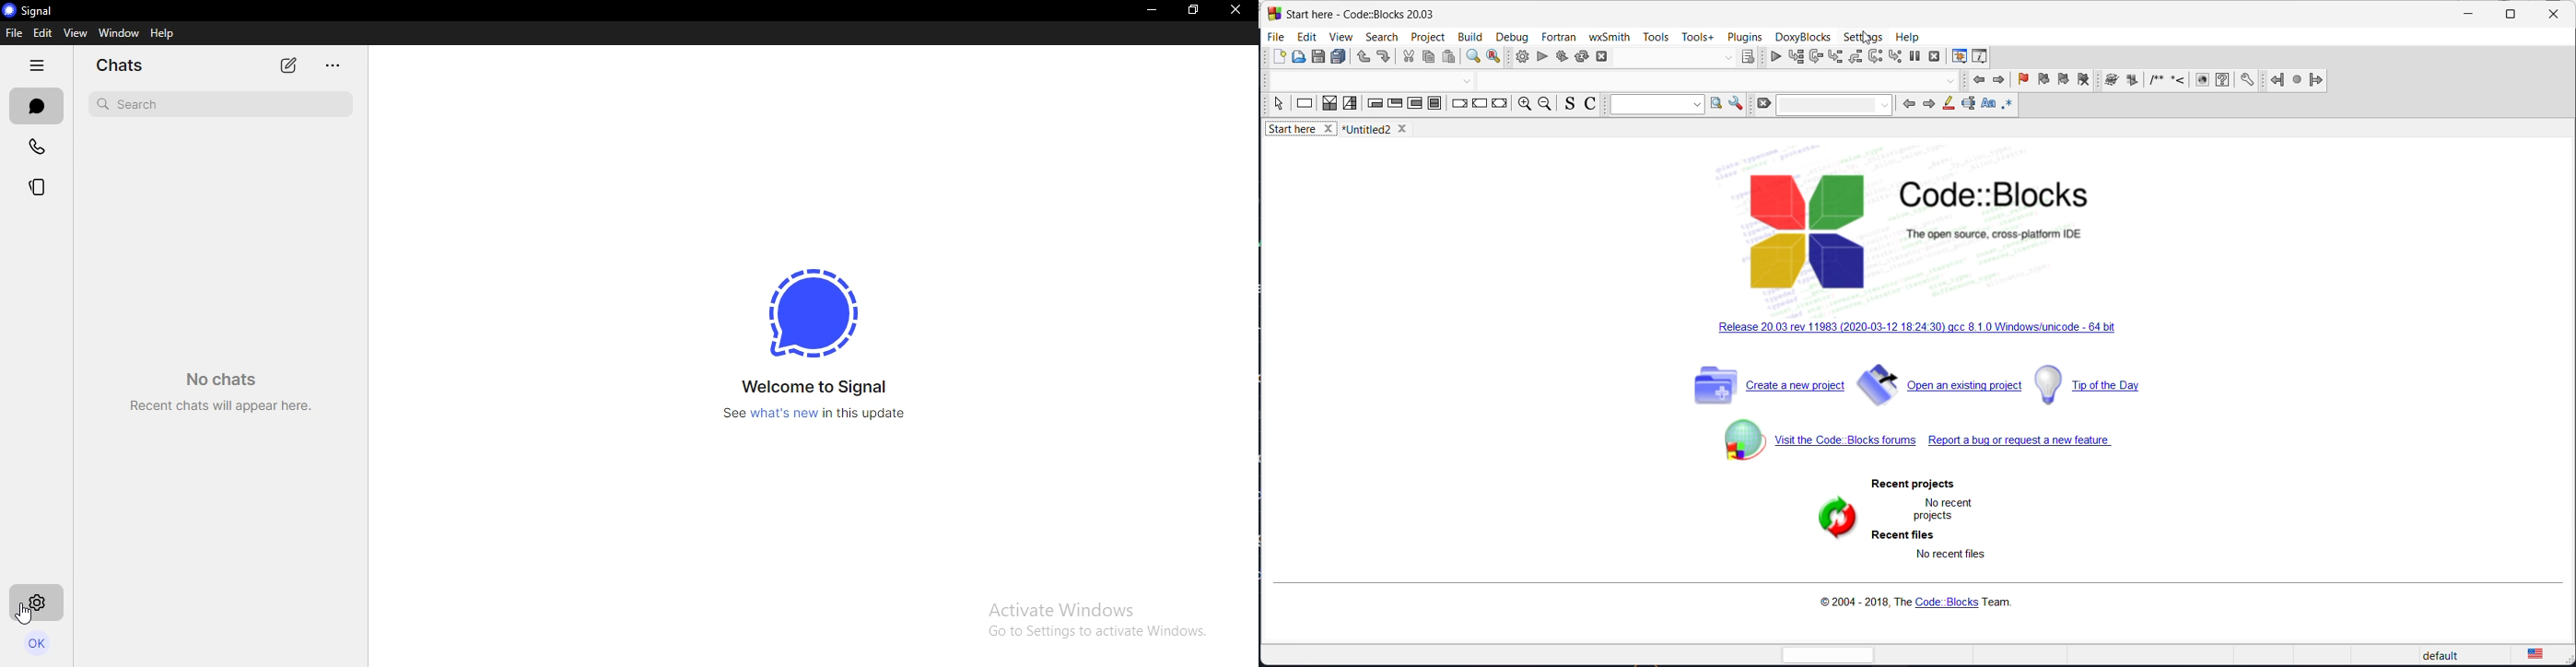 This screenshot has height=672, width=2576. I want to click on return instruction, so click(1499, 104).